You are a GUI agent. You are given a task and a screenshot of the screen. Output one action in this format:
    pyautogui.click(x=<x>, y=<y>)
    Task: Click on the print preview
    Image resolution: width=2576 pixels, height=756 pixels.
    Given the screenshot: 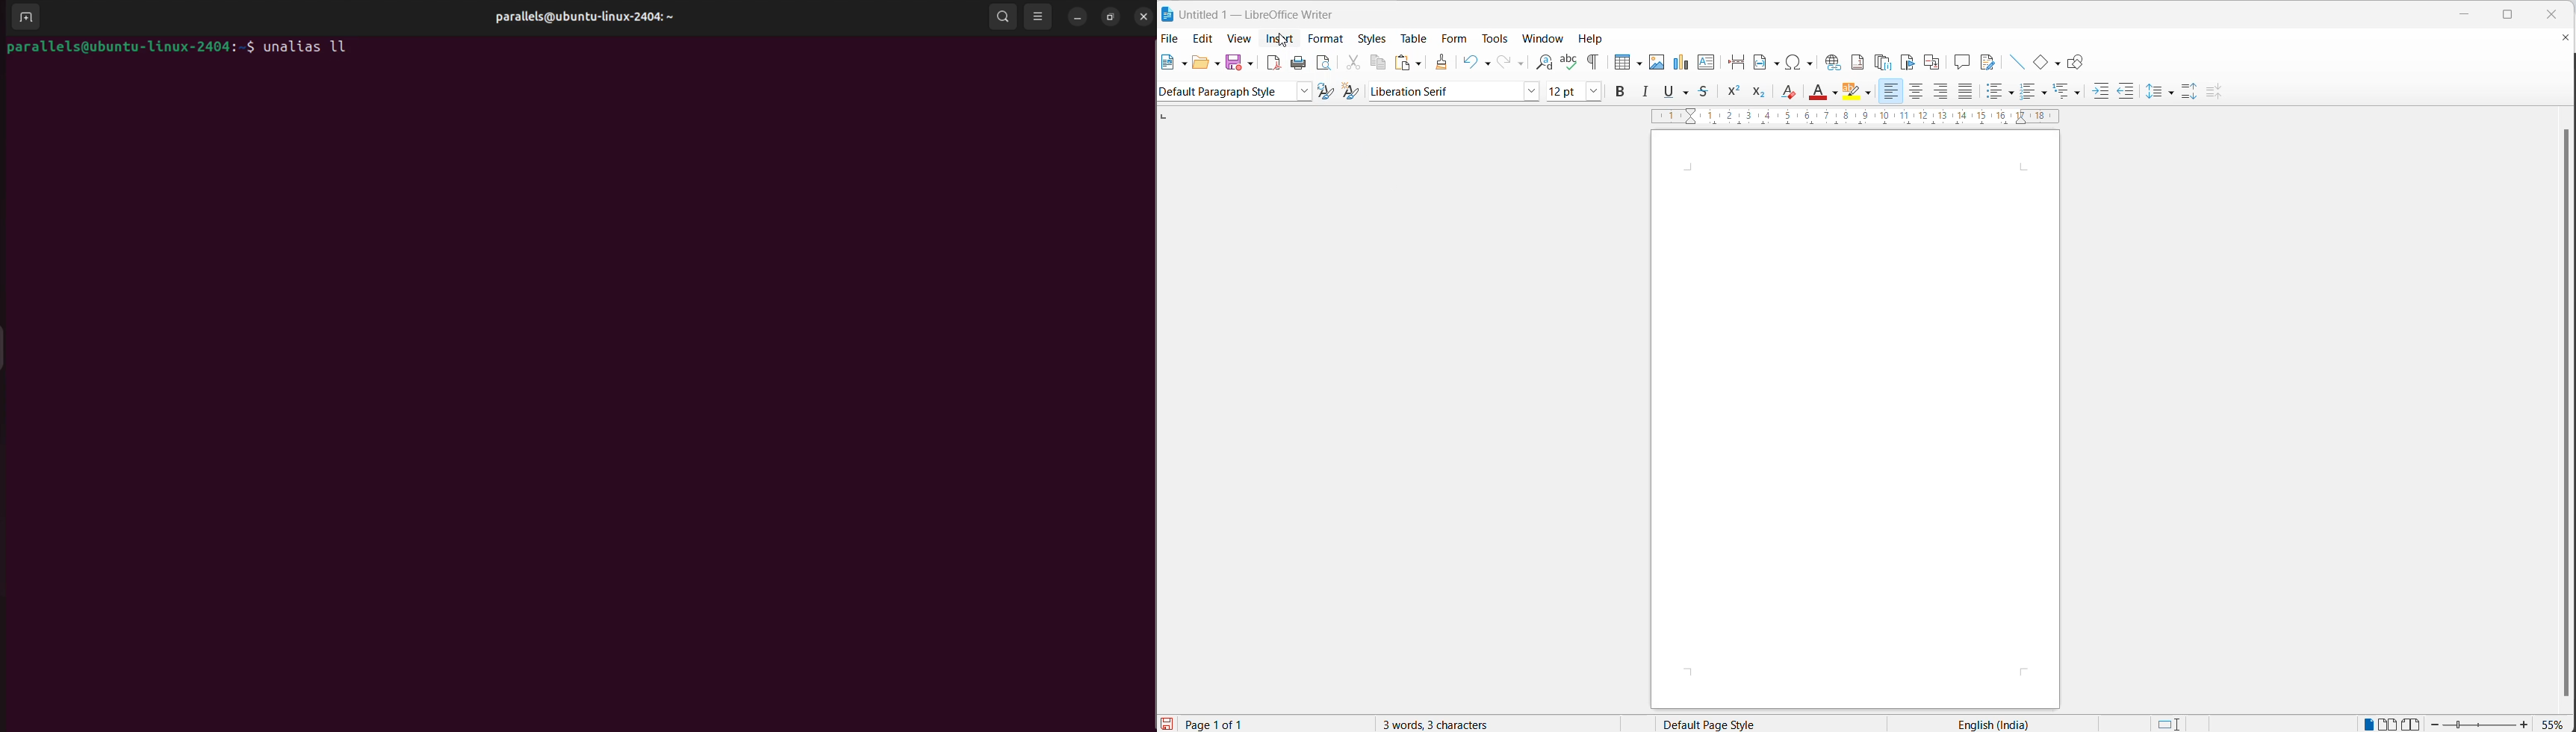 What is the action you would take?
    pyautogui.click(x=1323, y=63)
    